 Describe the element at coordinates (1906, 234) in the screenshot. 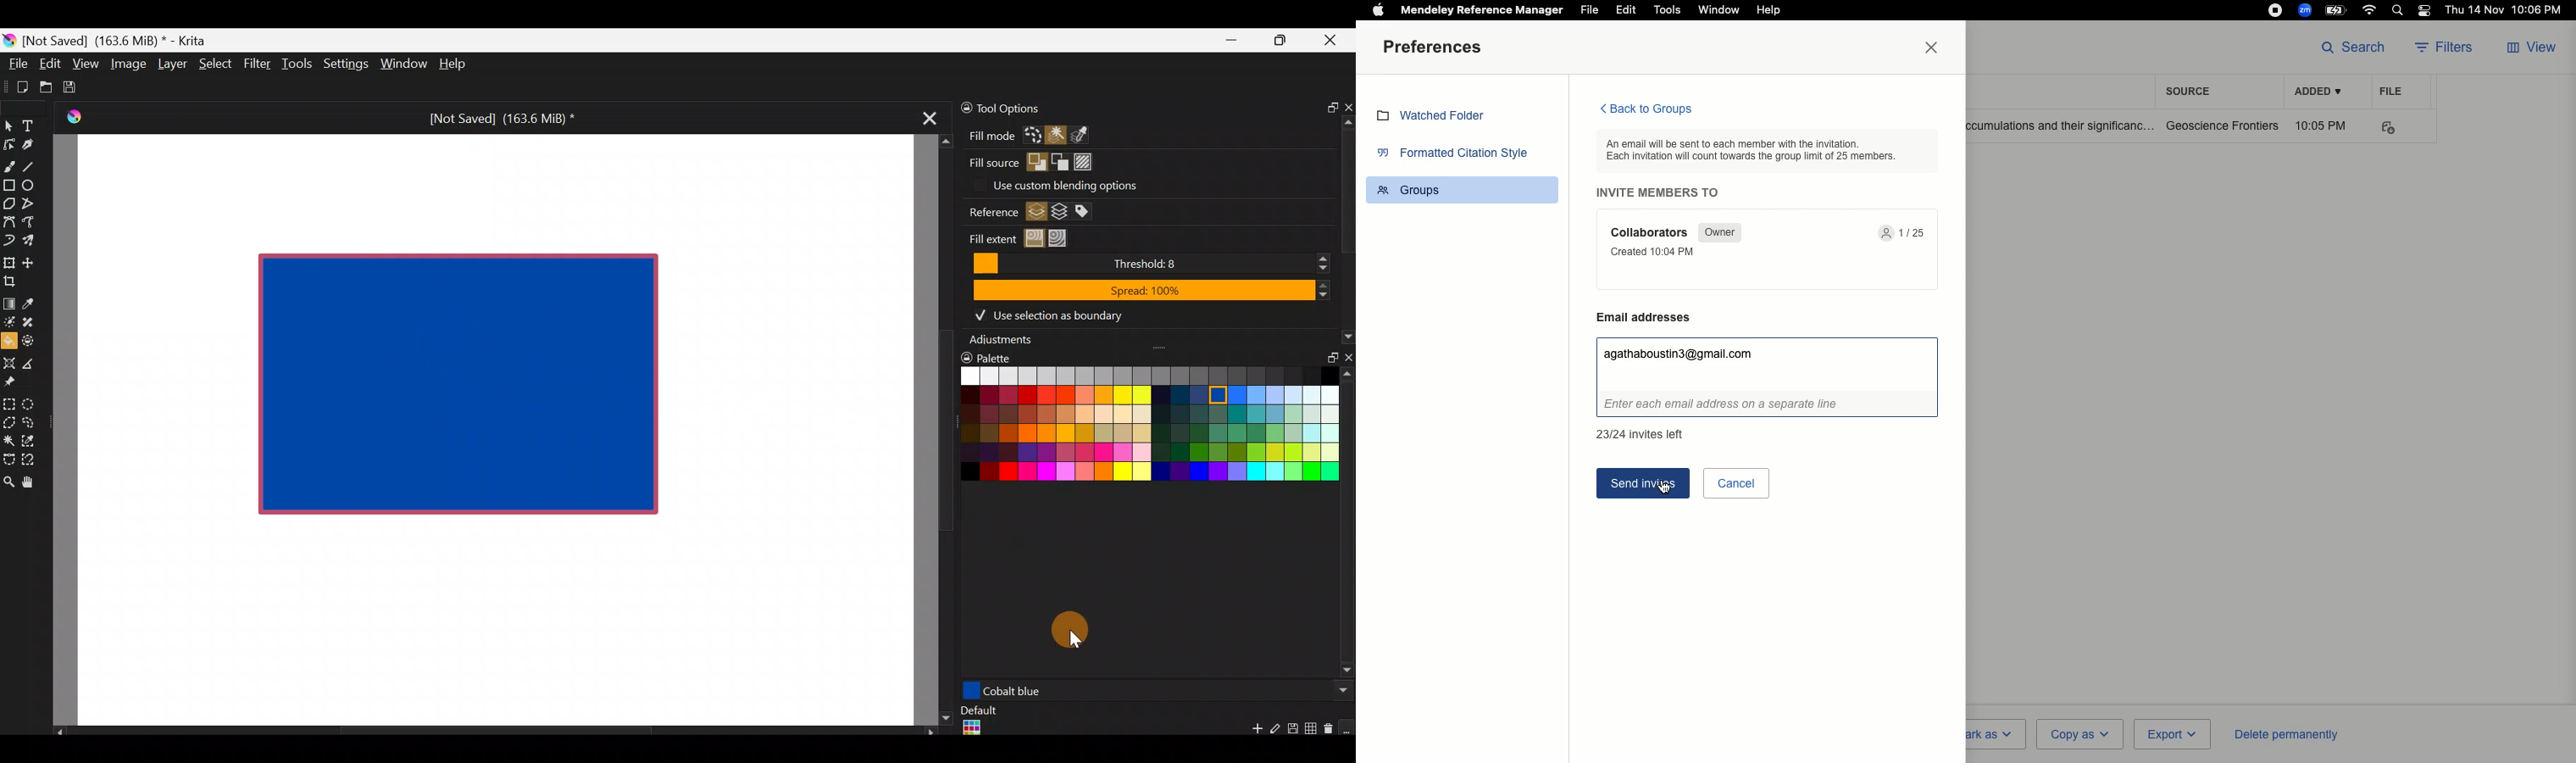

I see `members` at that location.